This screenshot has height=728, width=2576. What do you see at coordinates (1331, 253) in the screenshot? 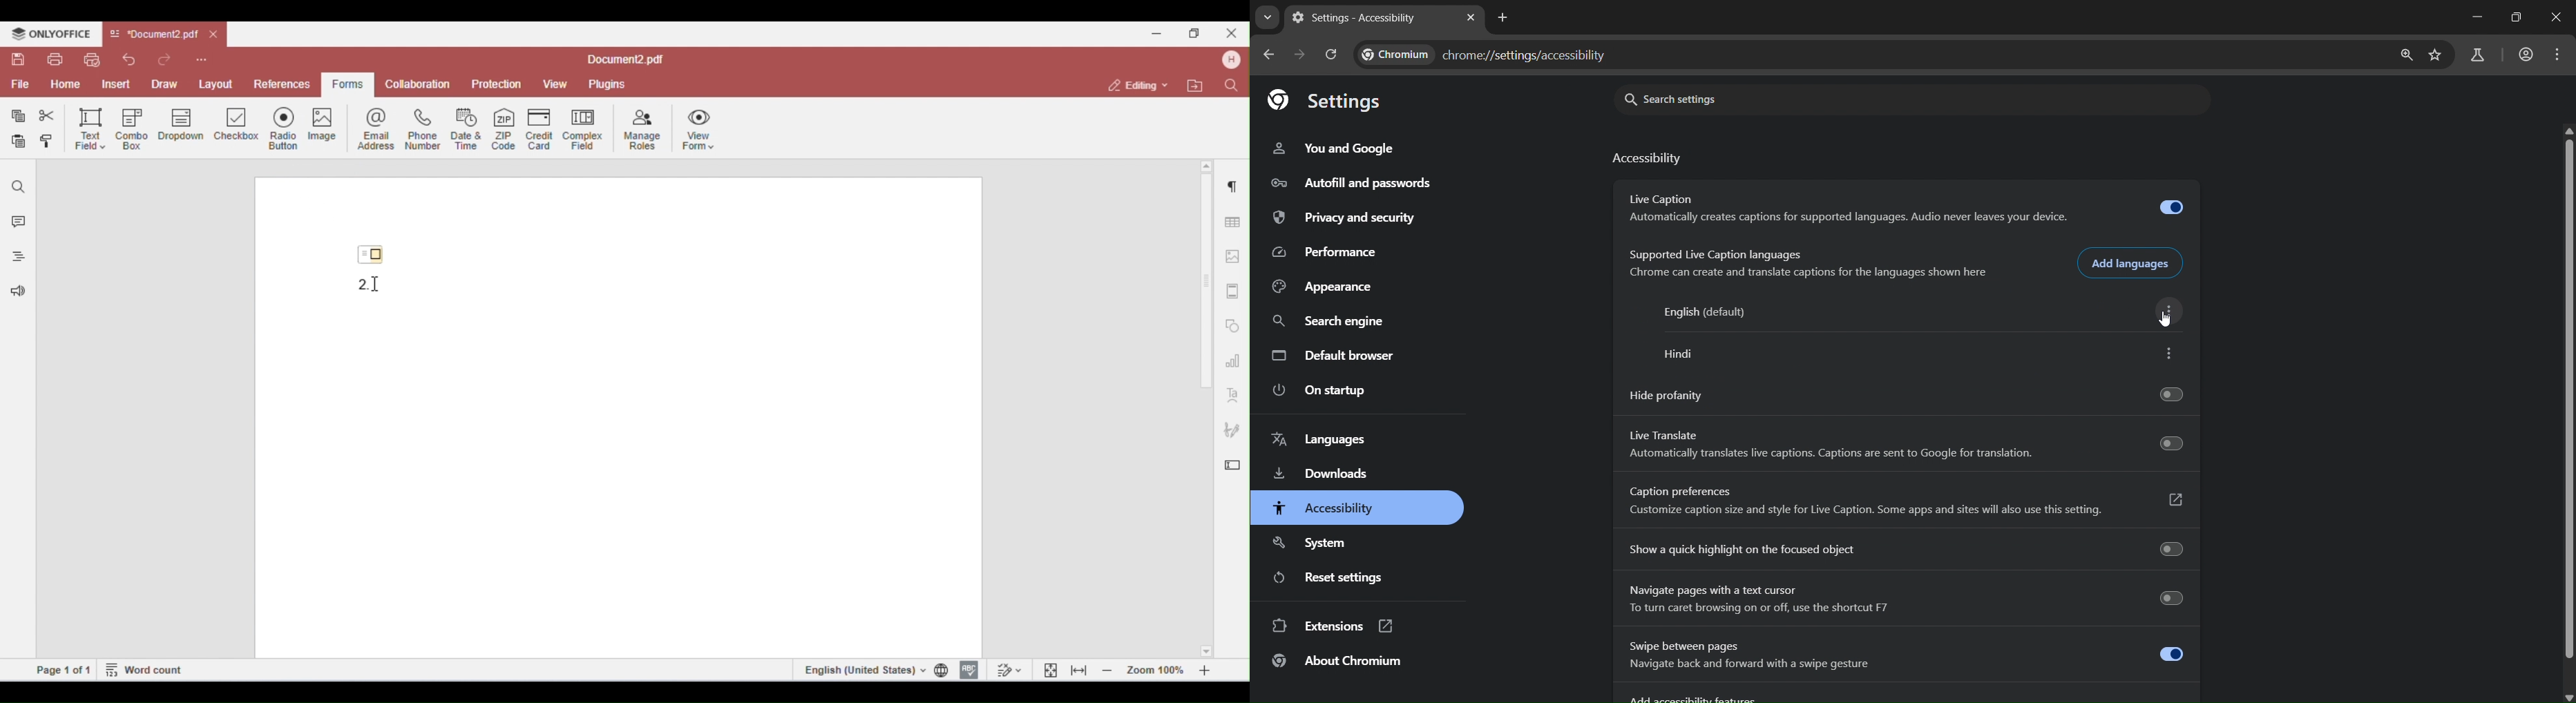
I see `performance` at bounding box center [1331, 253].